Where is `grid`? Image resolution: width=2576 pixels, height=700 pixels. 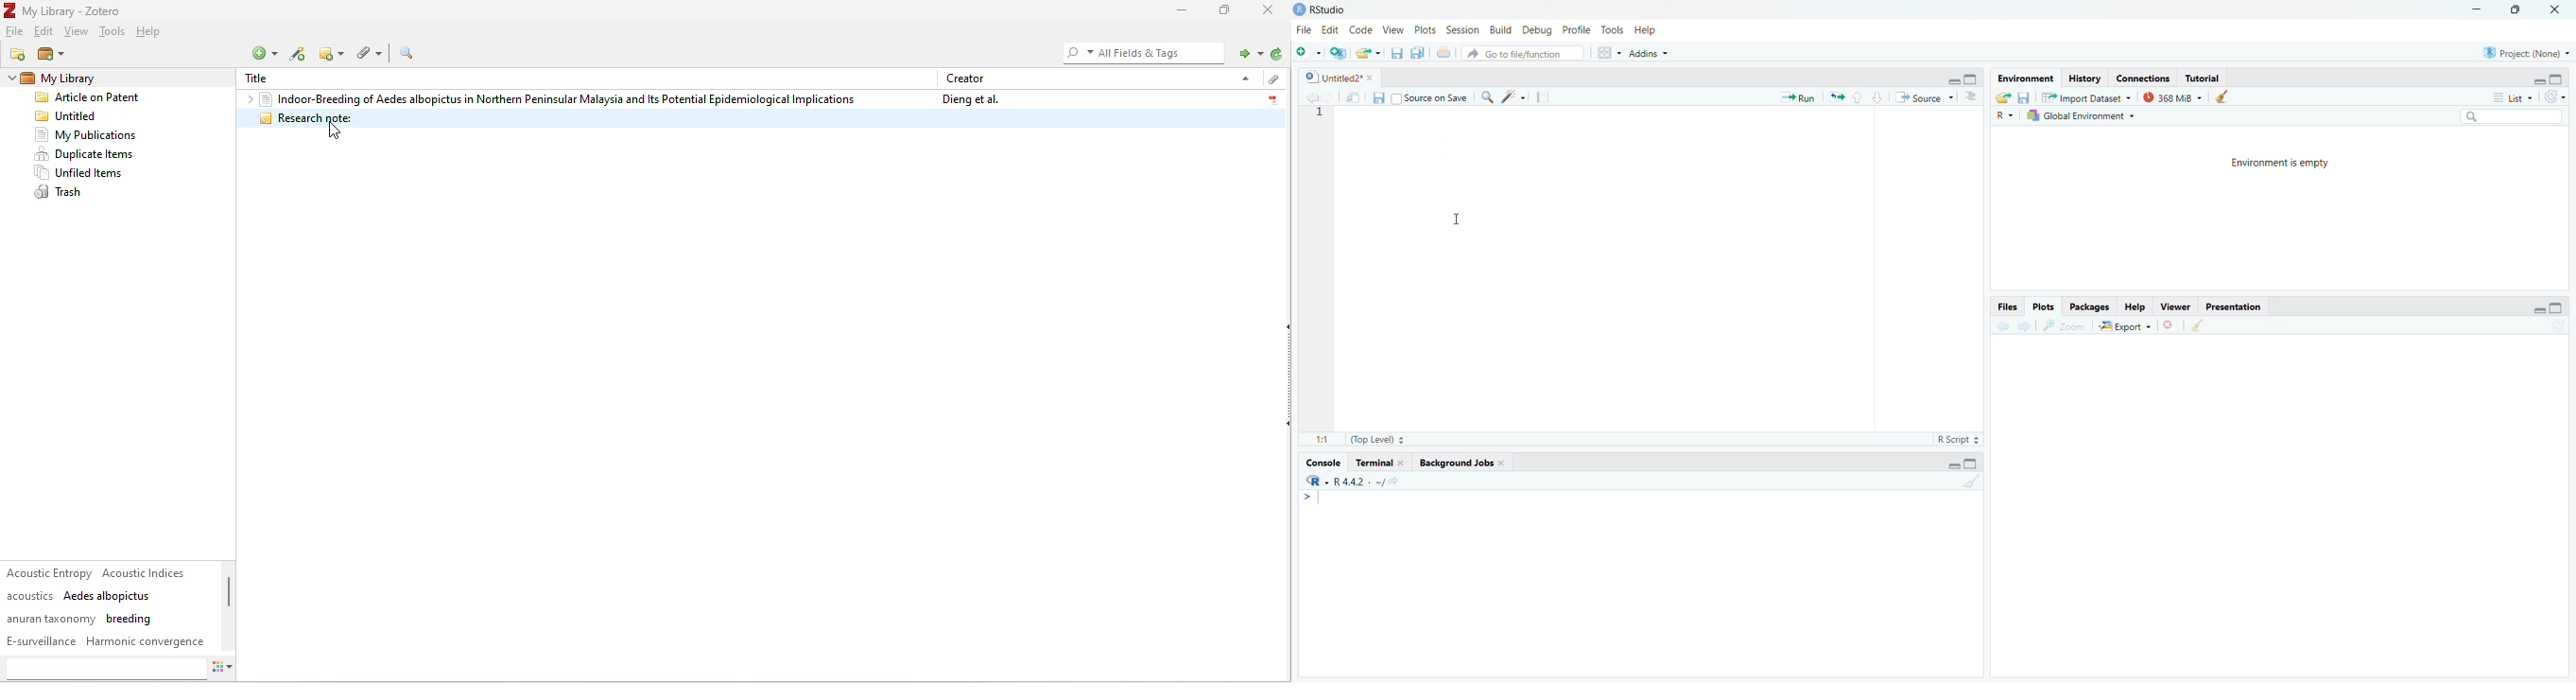
grid is located at coordinates (1608, 56).